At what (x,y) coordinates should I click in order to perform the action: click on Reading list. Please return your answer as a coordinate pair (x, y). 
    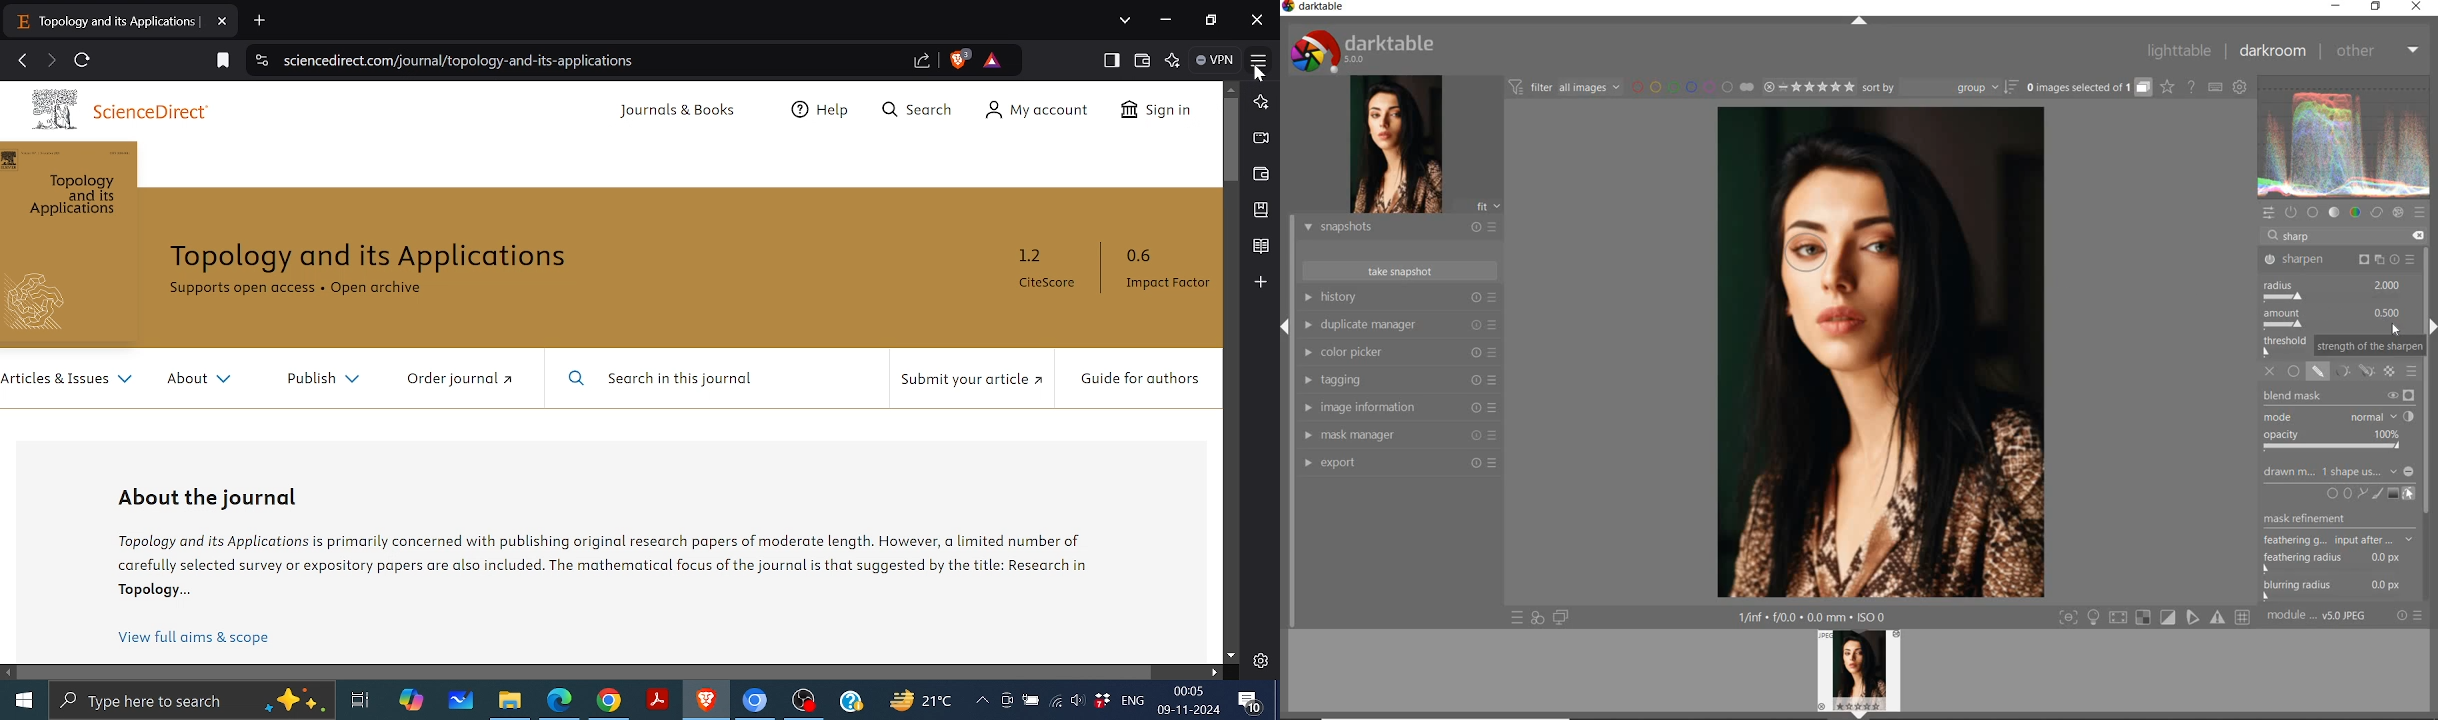
    Looking at the image, I should click on (1262, 244).